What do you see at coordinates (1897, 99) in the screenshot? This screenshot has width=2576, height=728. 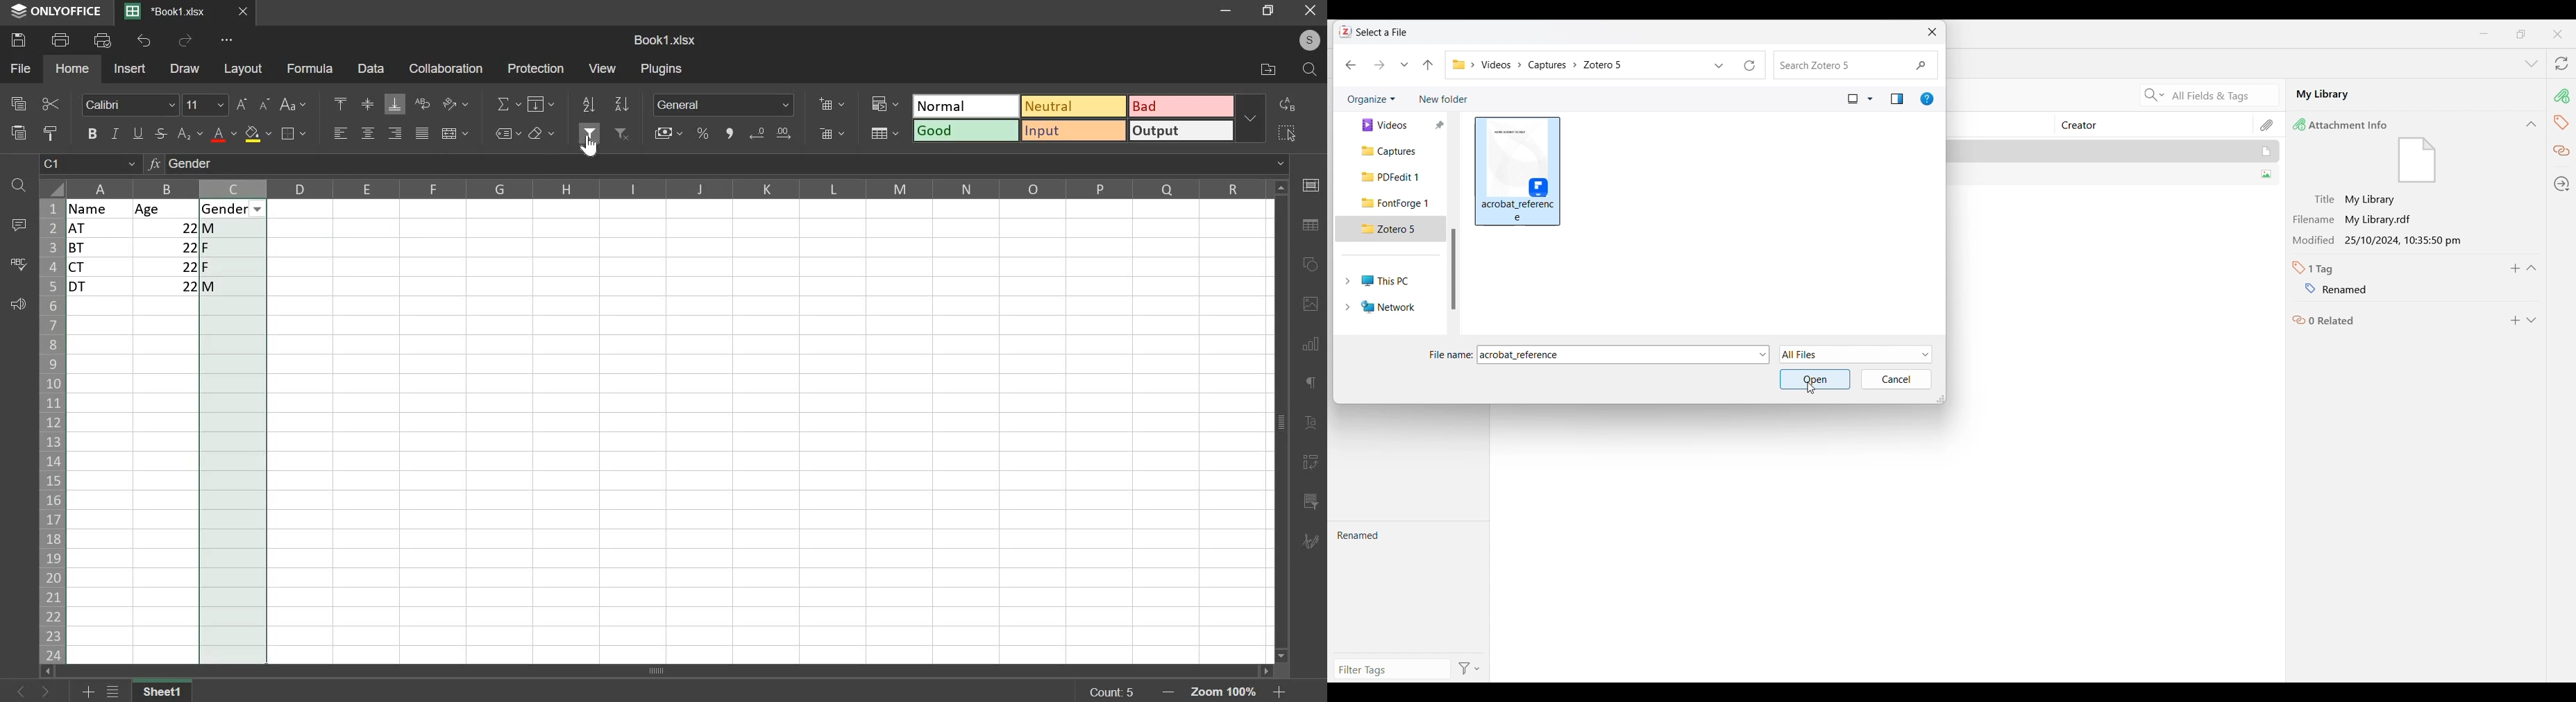 I see `Show the preview pane` at bounding box center [1897, 99].